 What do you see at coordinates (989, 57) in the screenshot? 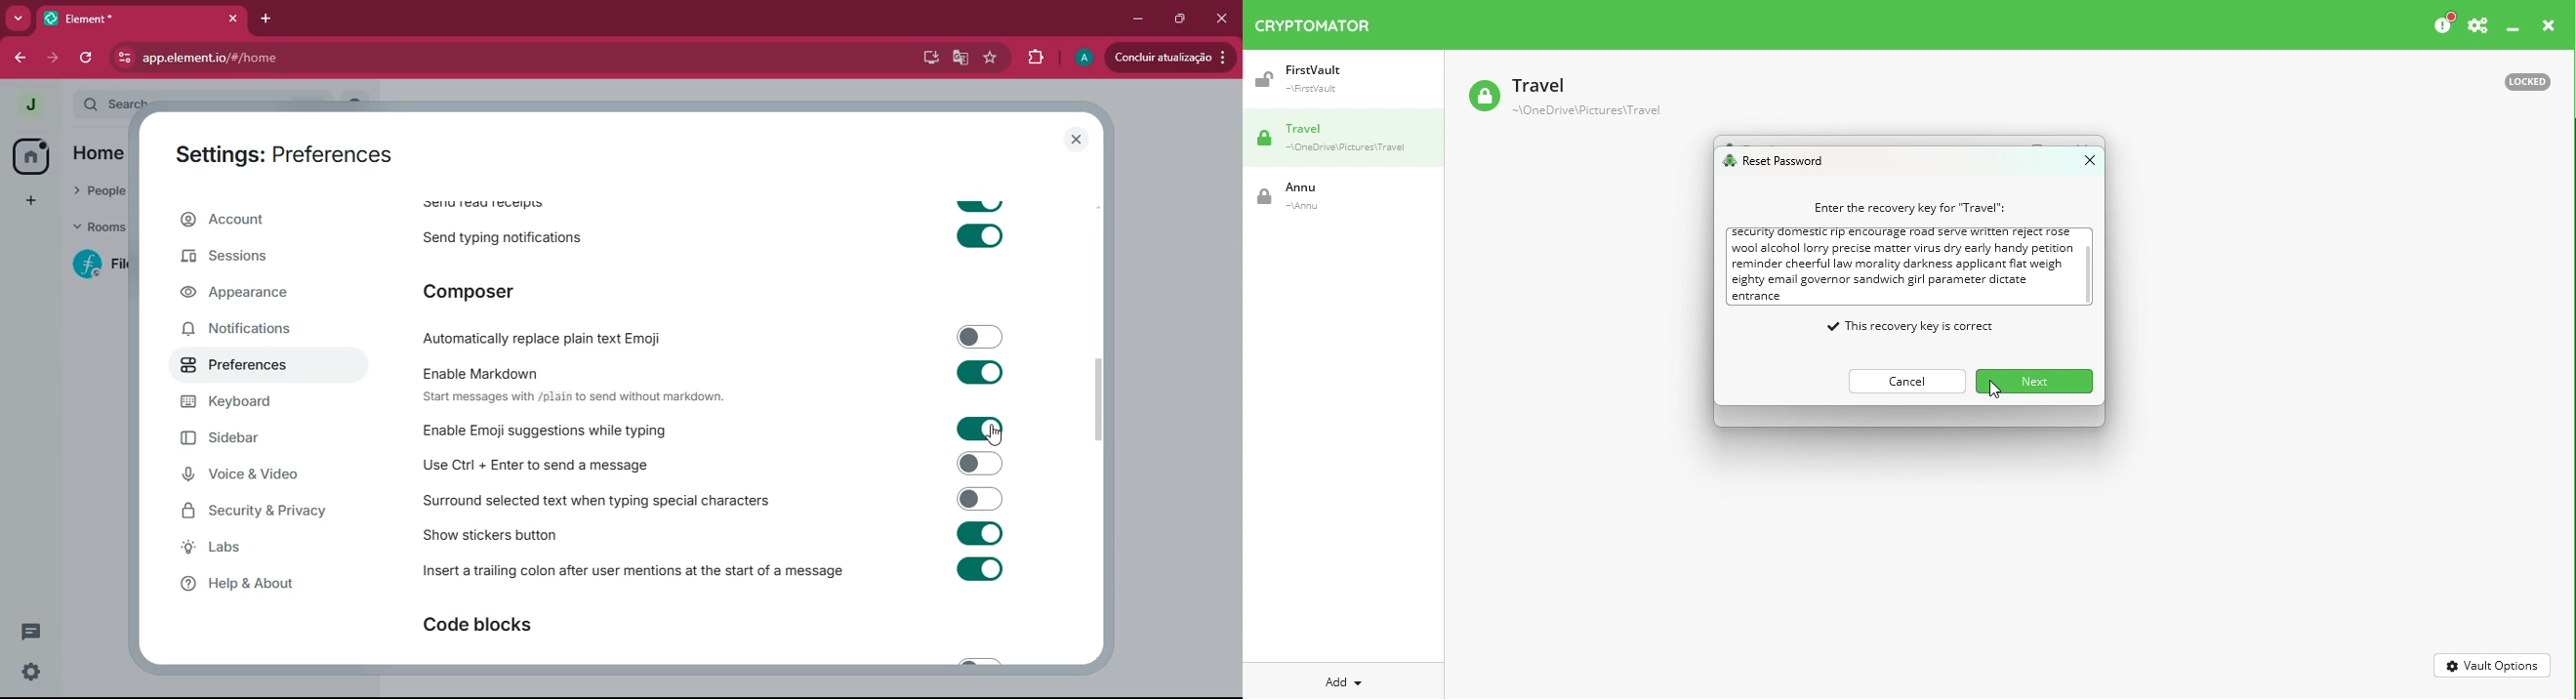
I see `favourite` at bounding box center [989, 57].